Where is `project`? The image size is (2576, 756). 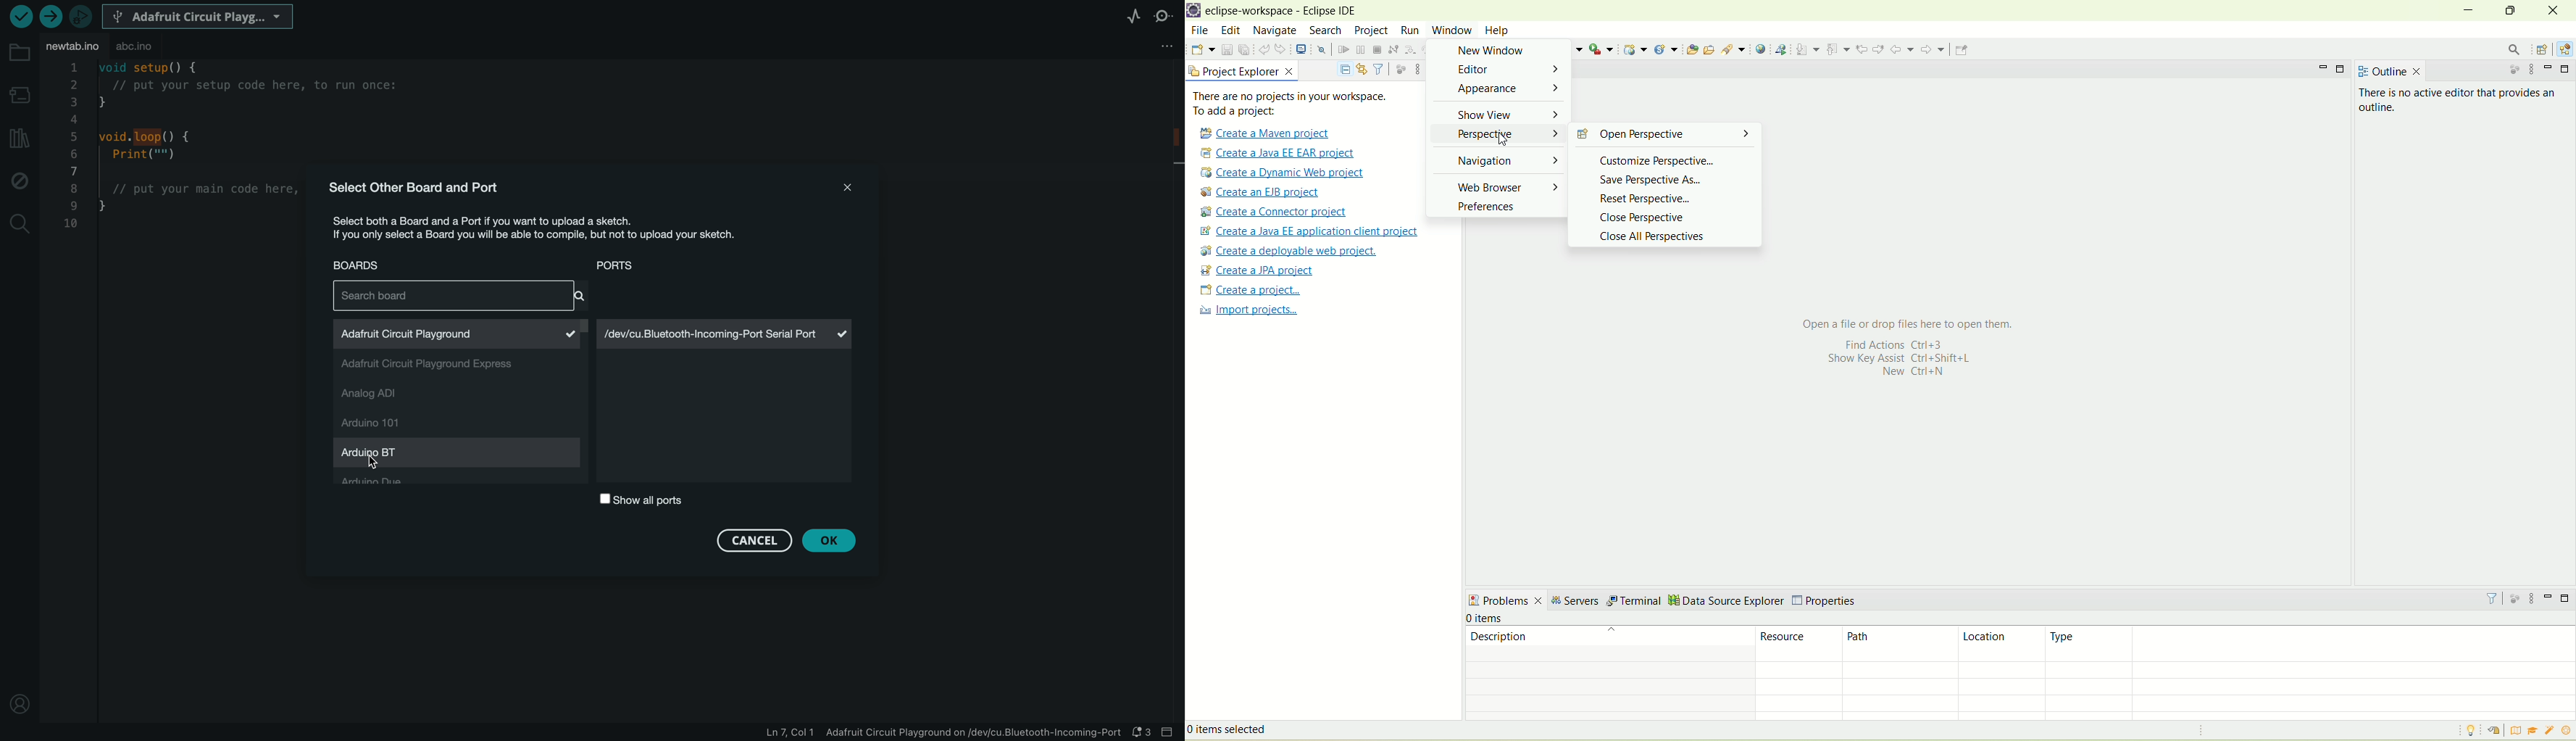 project is located at coordinates (1370, 30).